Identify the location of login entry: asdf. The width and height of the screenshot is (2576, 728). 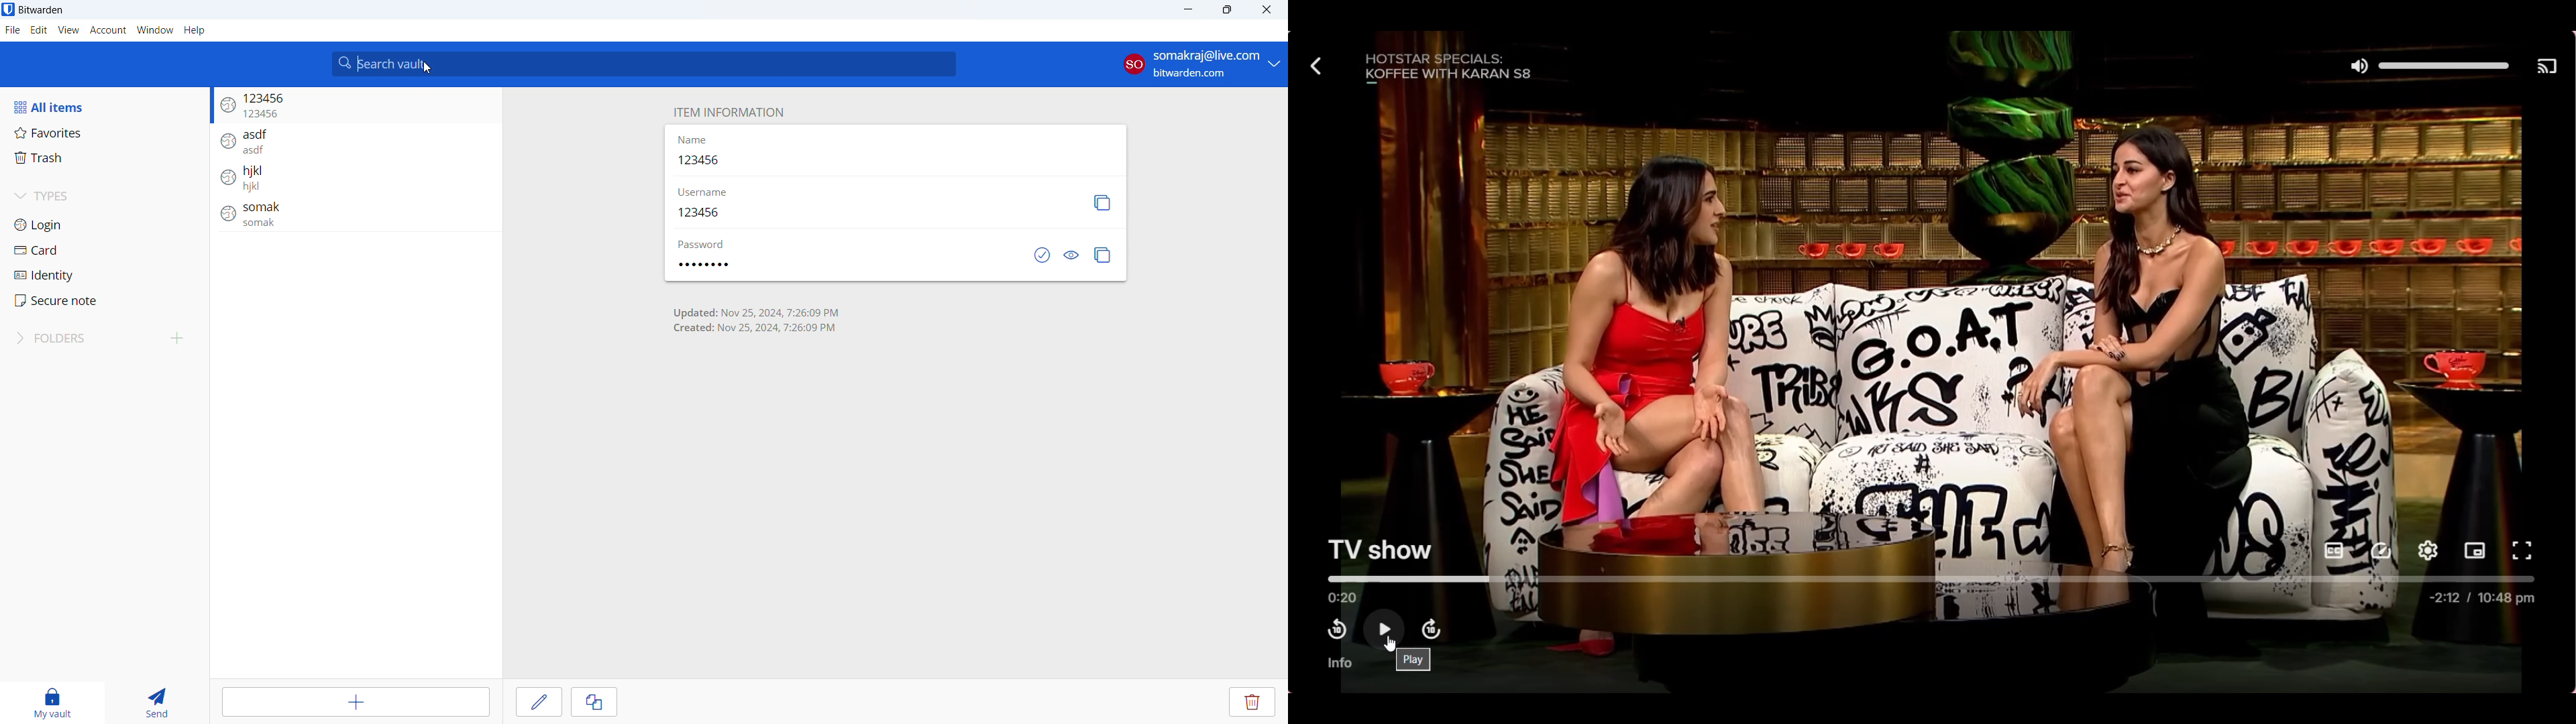
(352, 141).